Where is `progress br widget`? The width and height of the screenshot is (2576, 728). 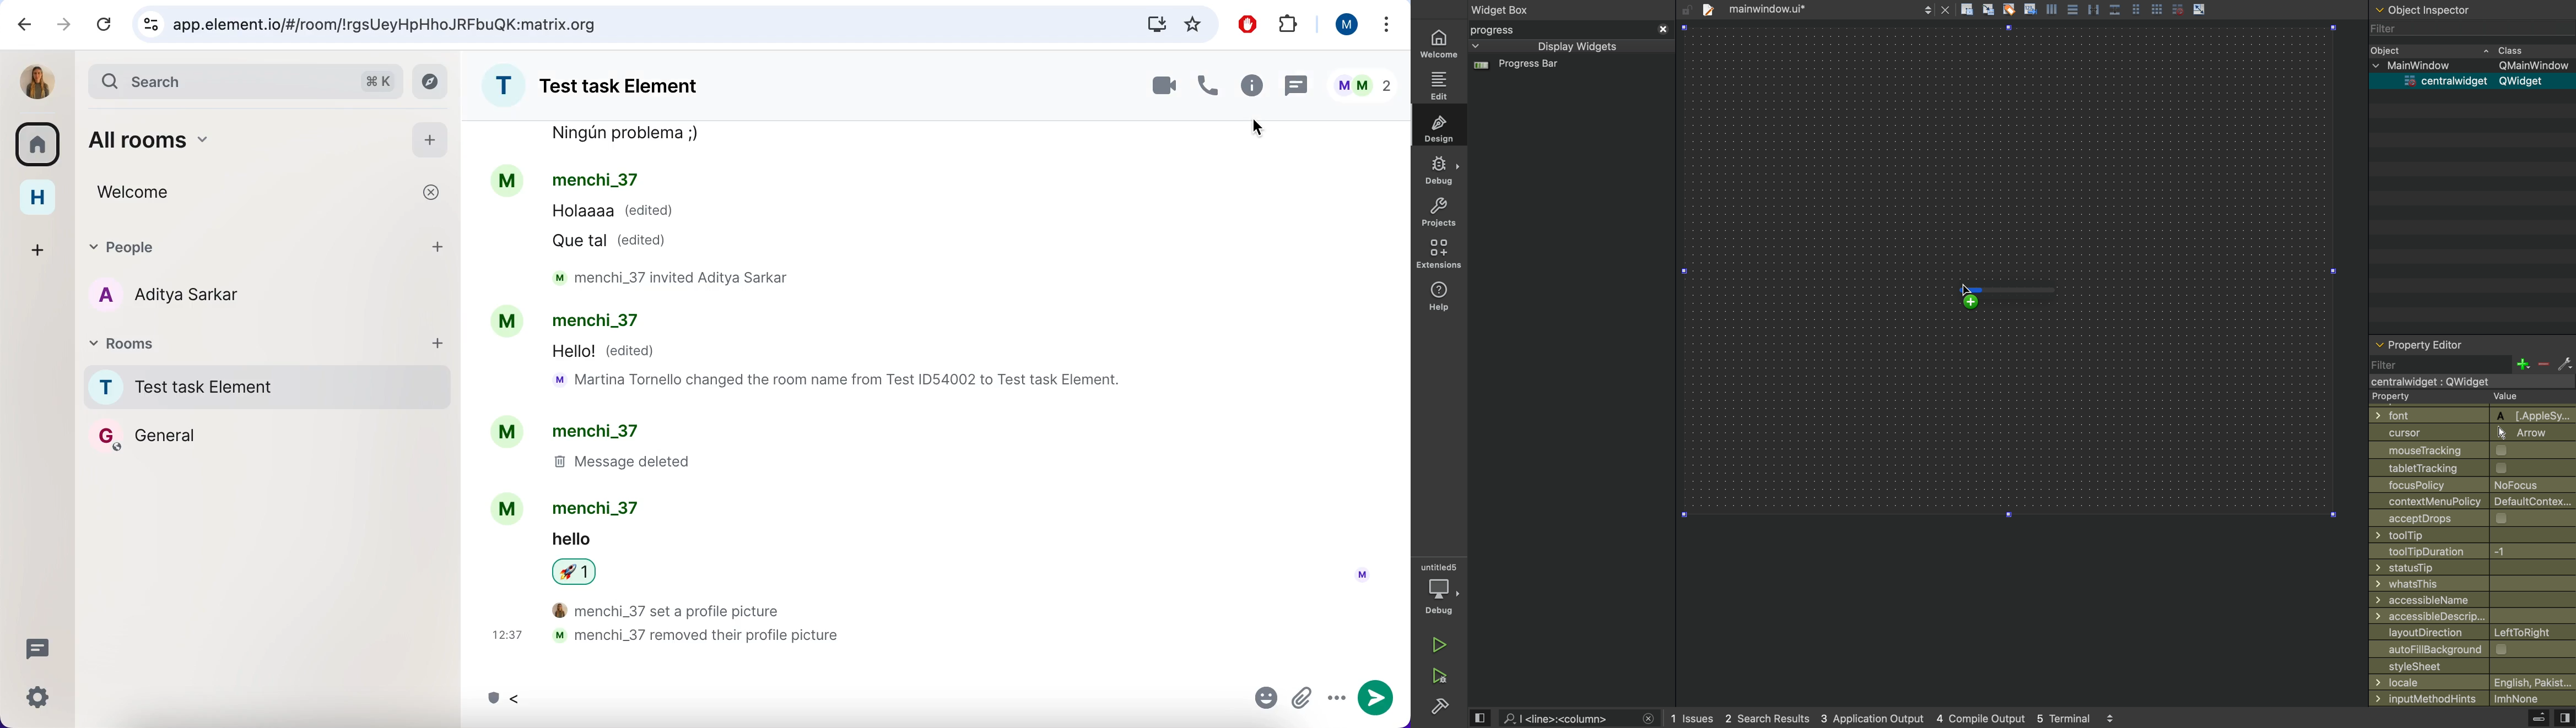 progress br widget is located at coordinates (1568, 69).